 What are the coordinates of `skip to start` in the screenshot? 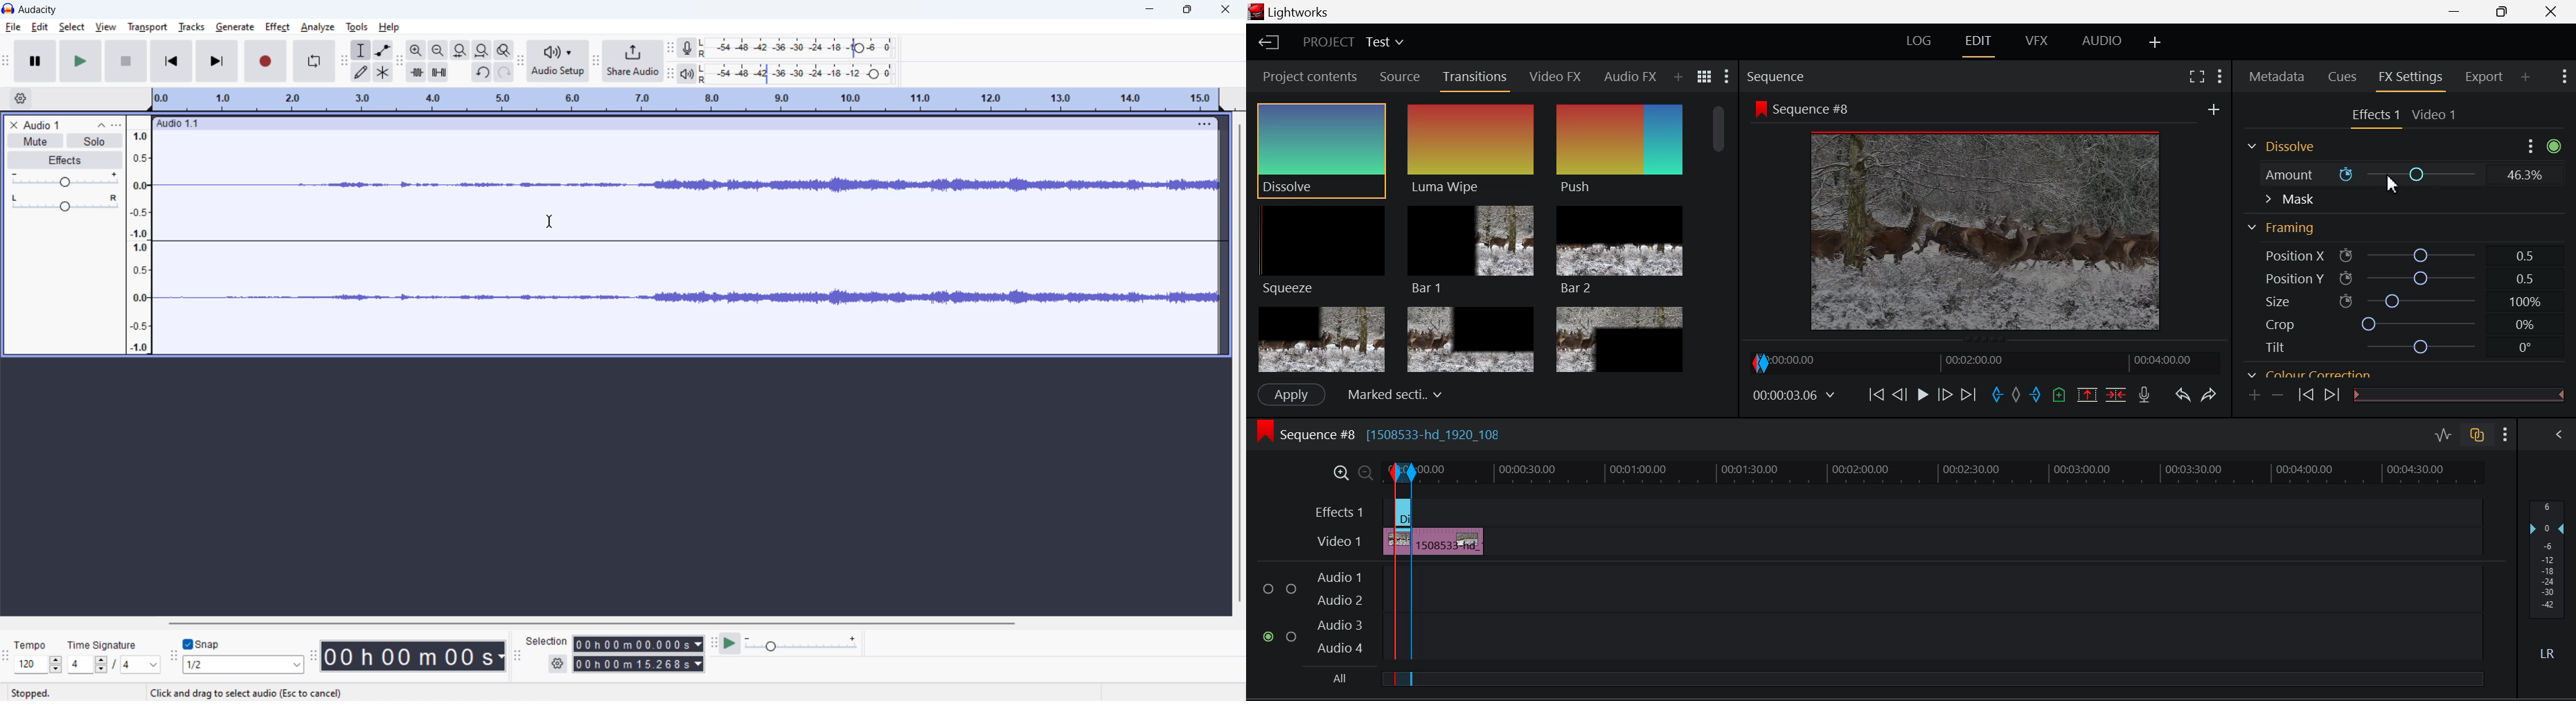 It's located at (171, 61).